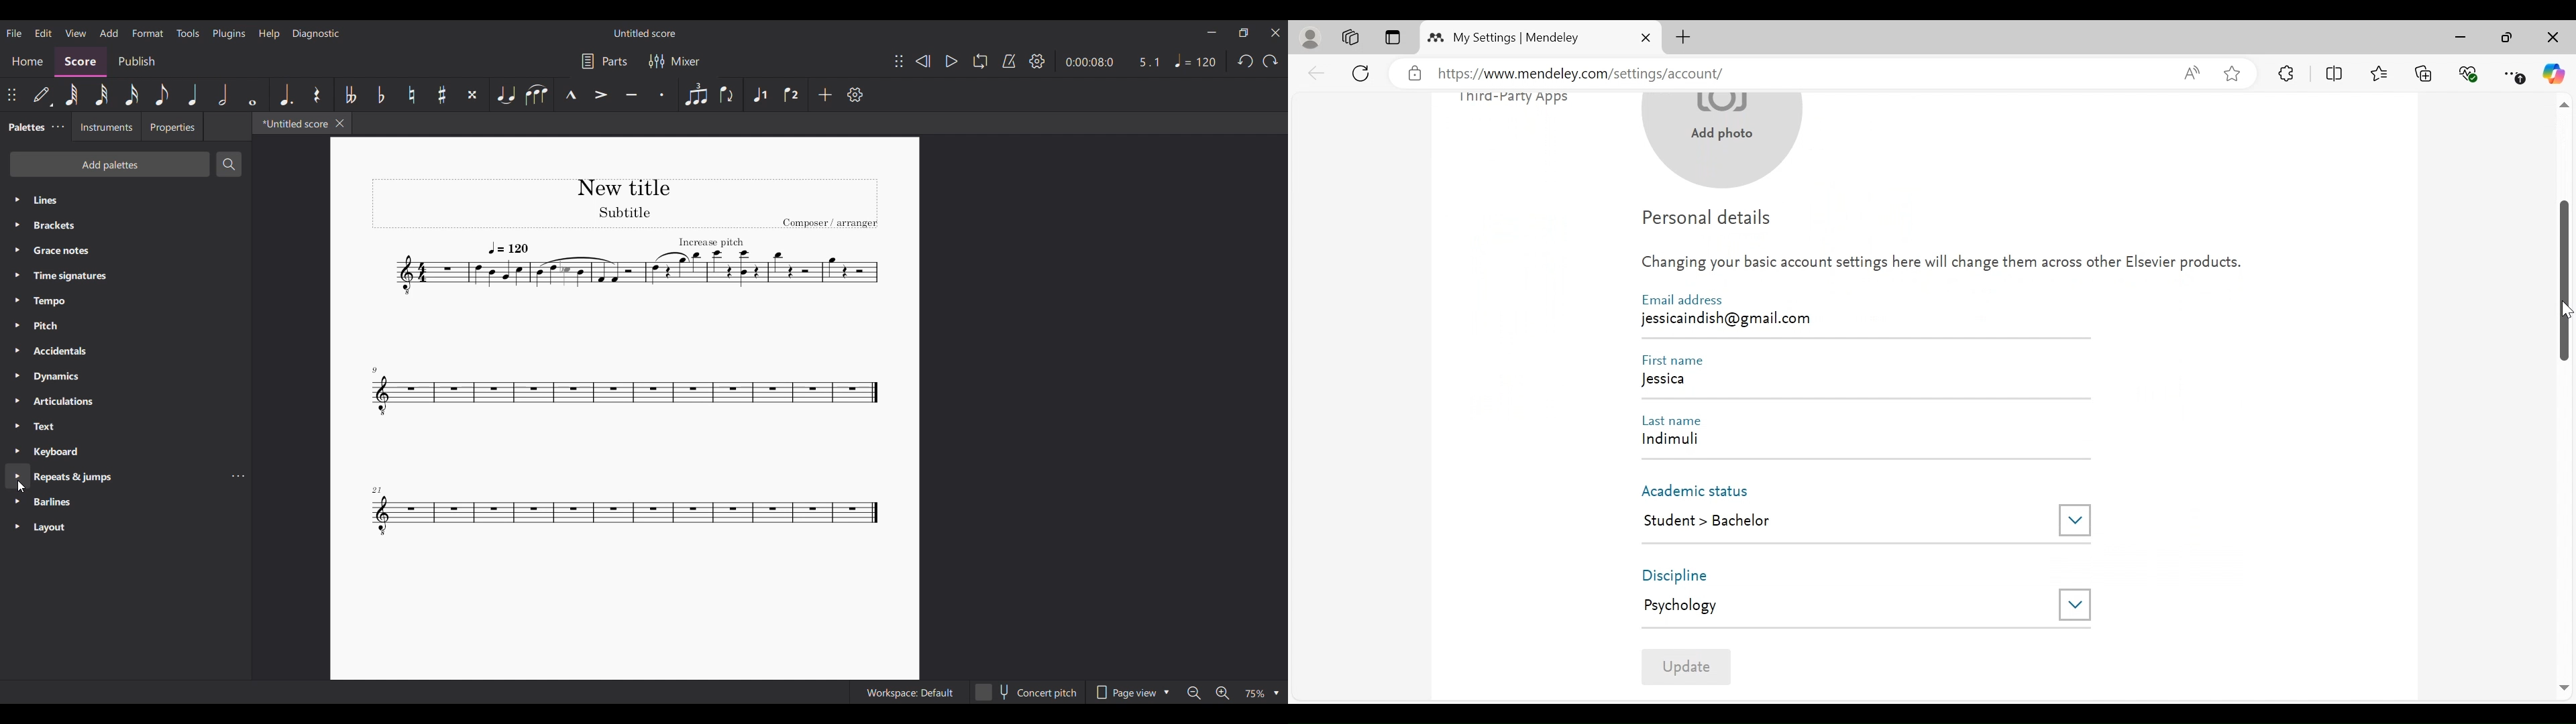 This screenshot has width=2576, height=728. Describe the element at coordinates (624, 360) in the screenshot. I see `Current score` at that location.